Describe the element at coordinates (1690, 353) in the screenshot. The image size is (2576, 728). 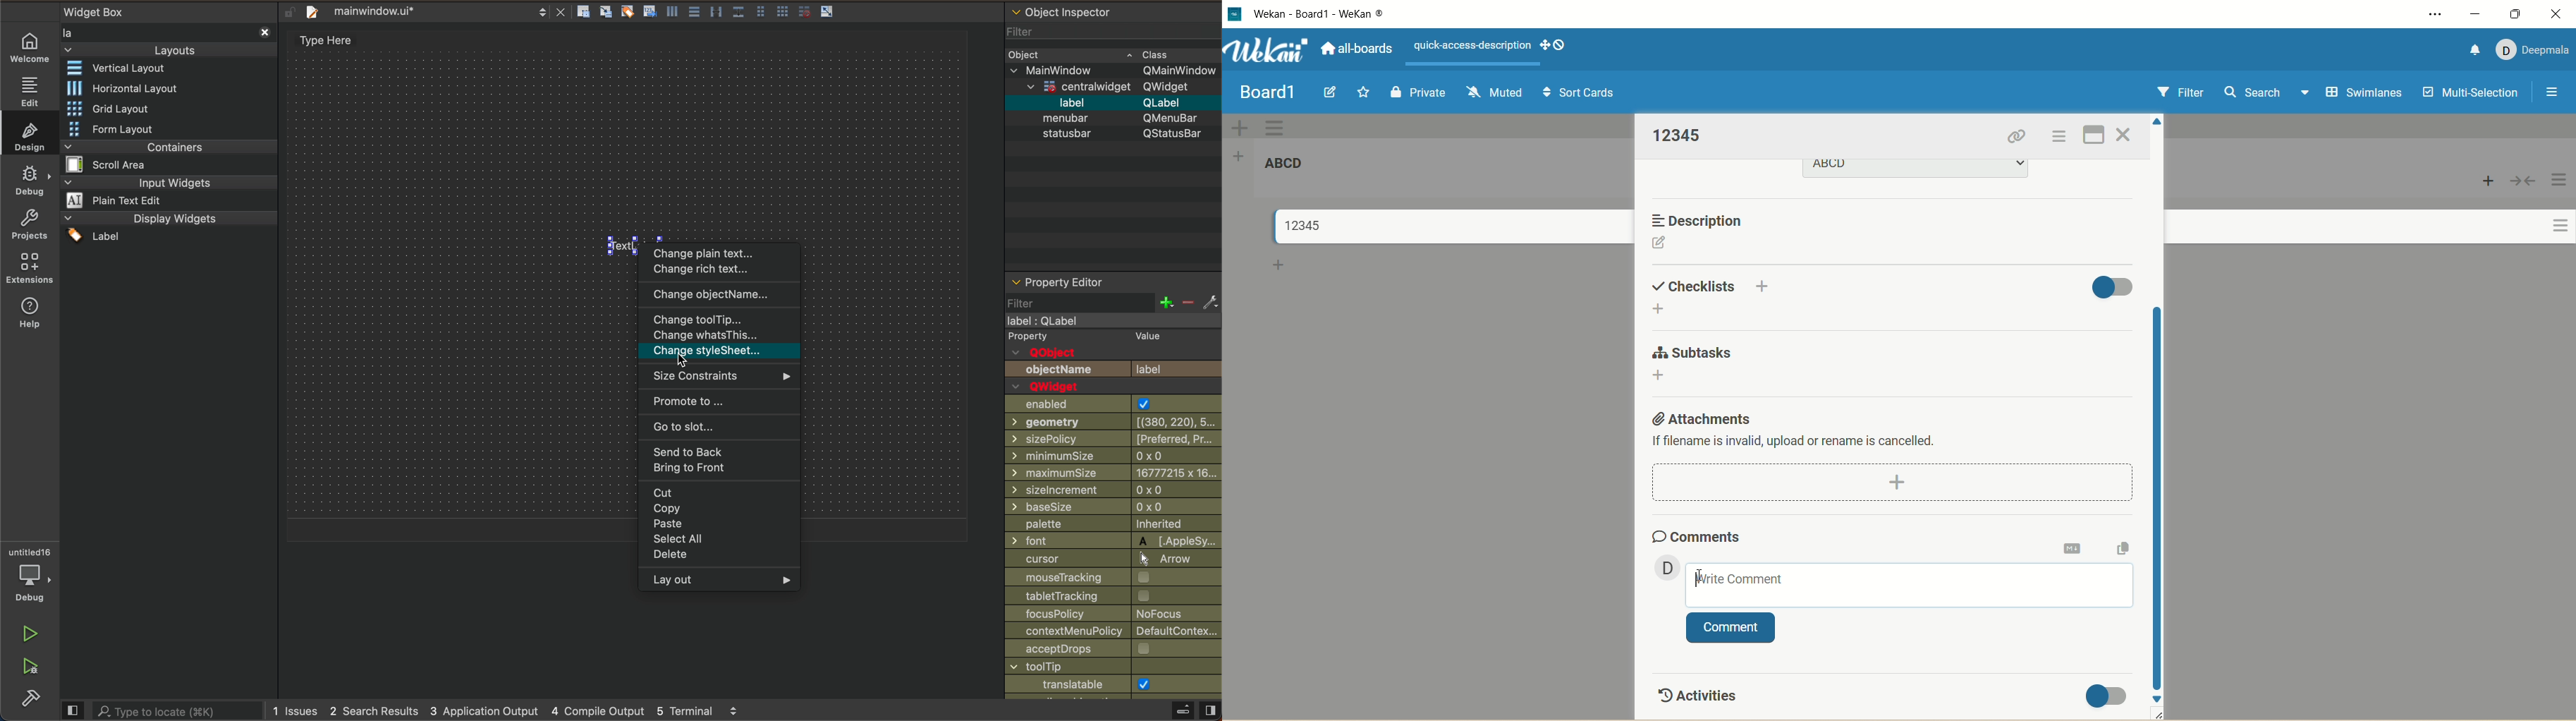
I see `subtasks` at that location.